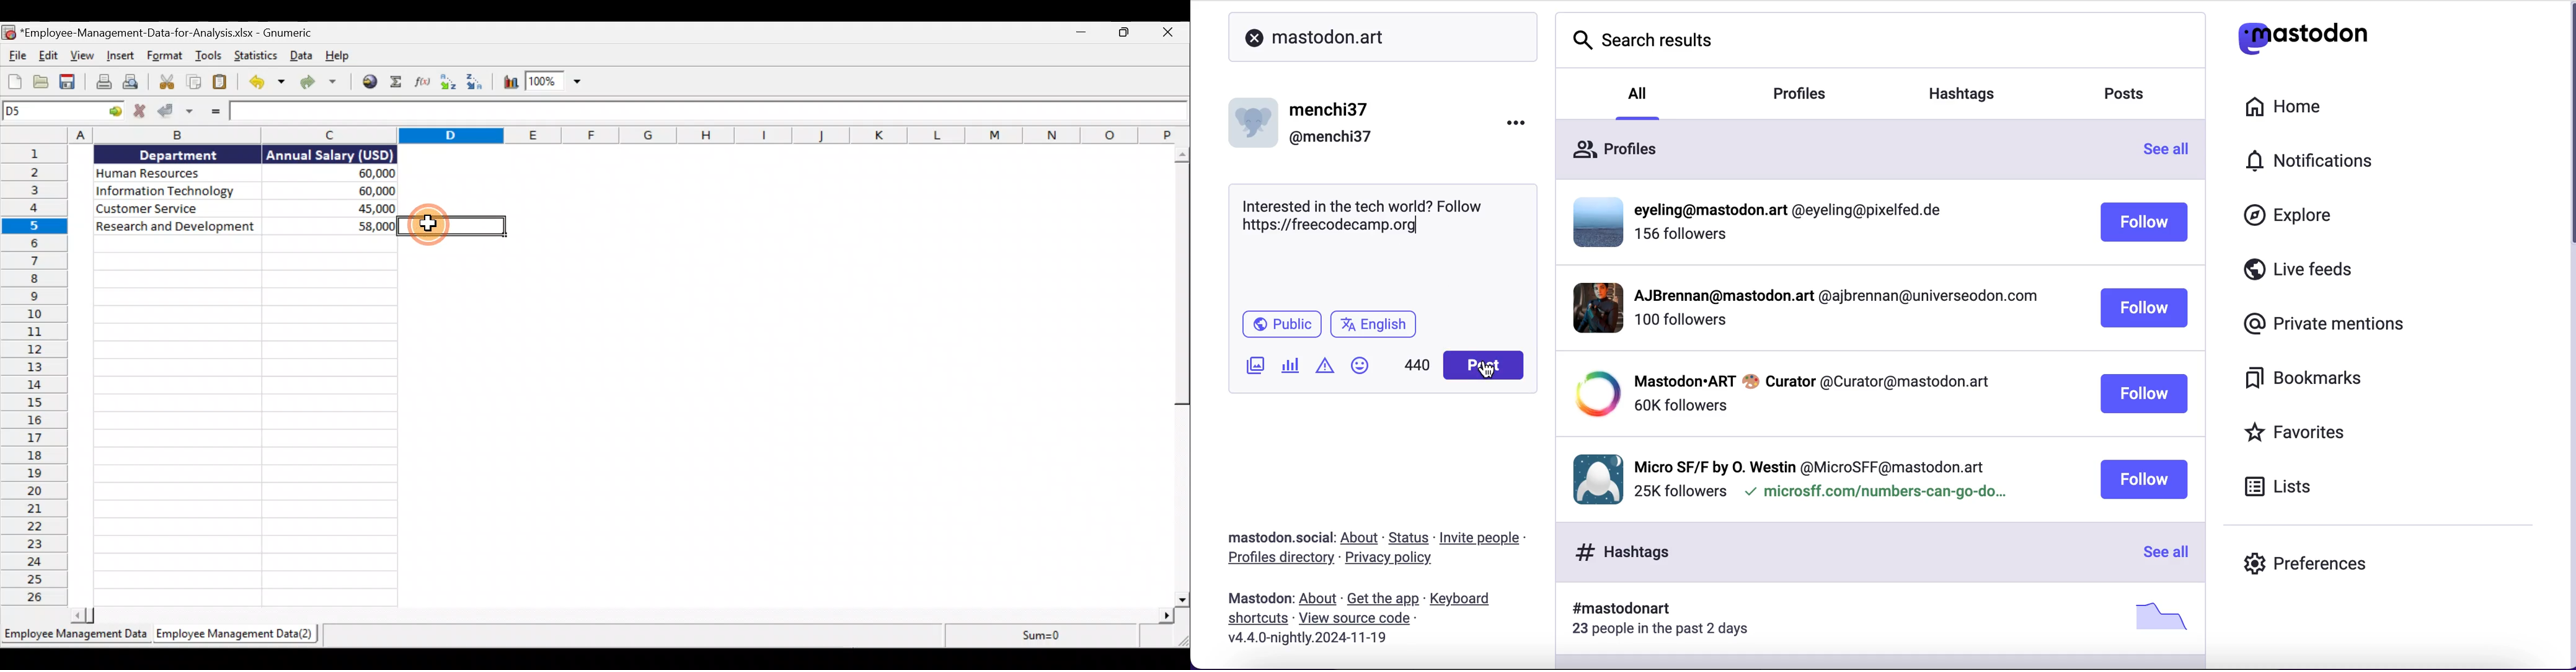  Describe the element at coordinates (1376, 327) in the screenshot. I see `english` at that location.